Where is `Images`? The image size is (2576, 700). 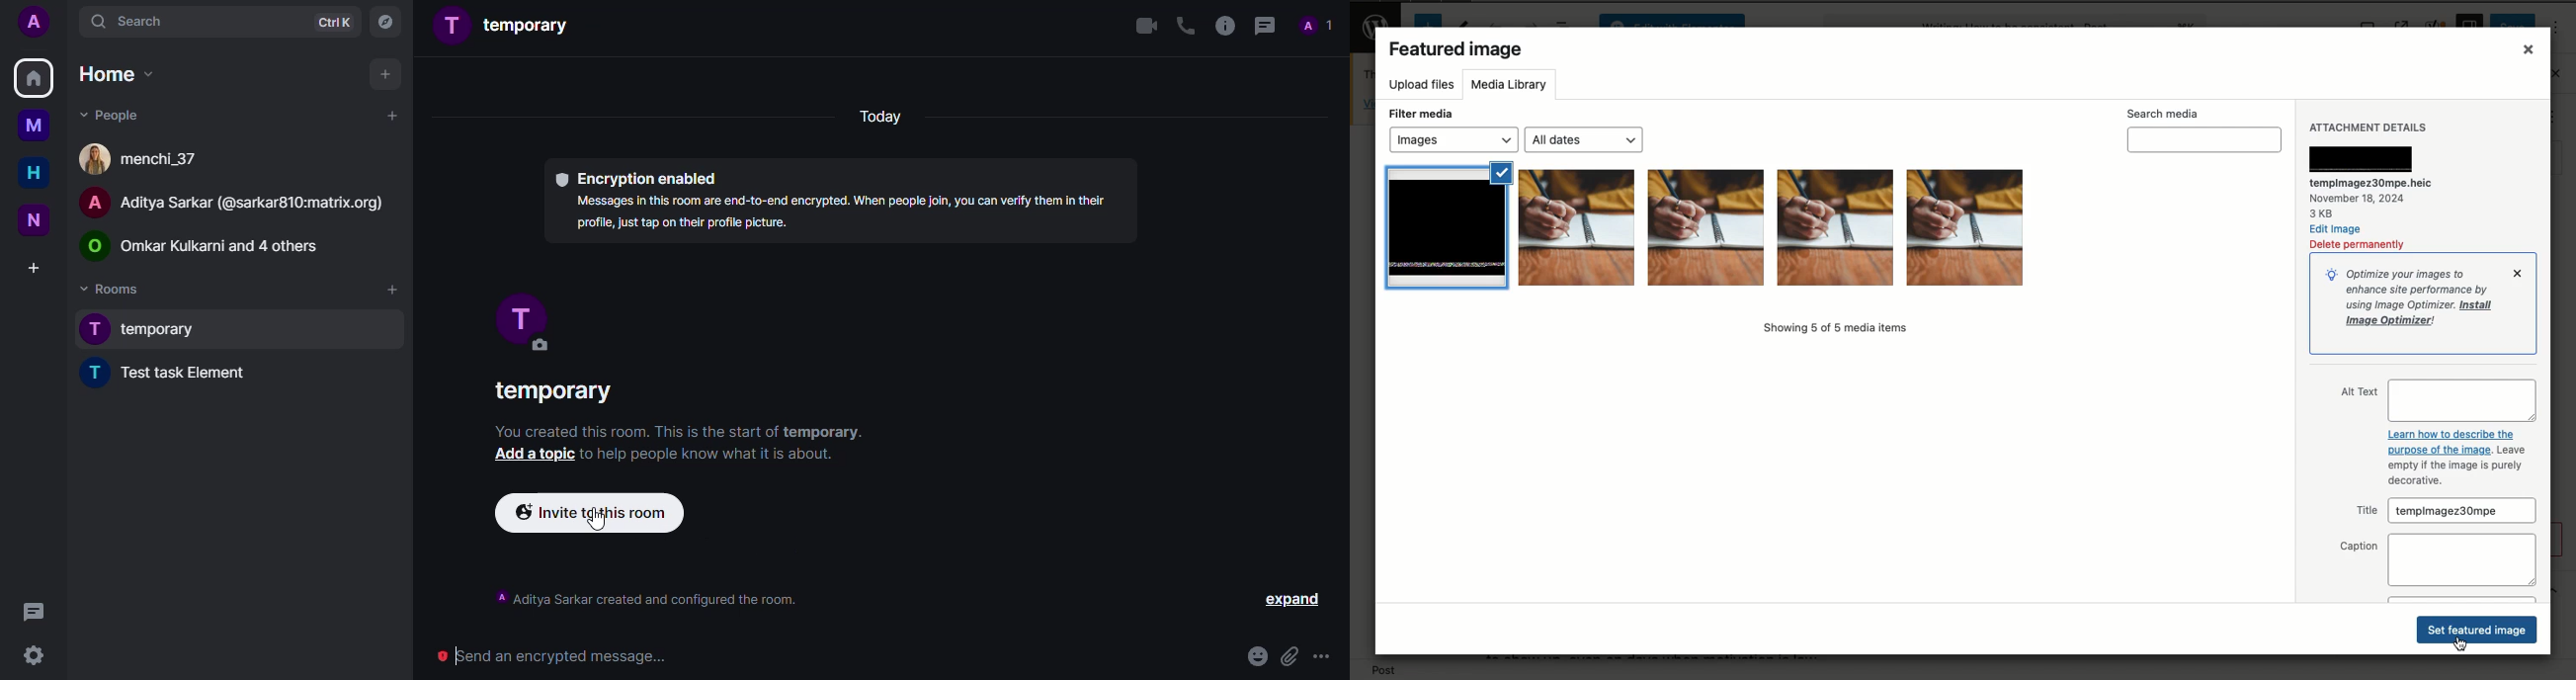
Images is located at coordinates (1704, 230).